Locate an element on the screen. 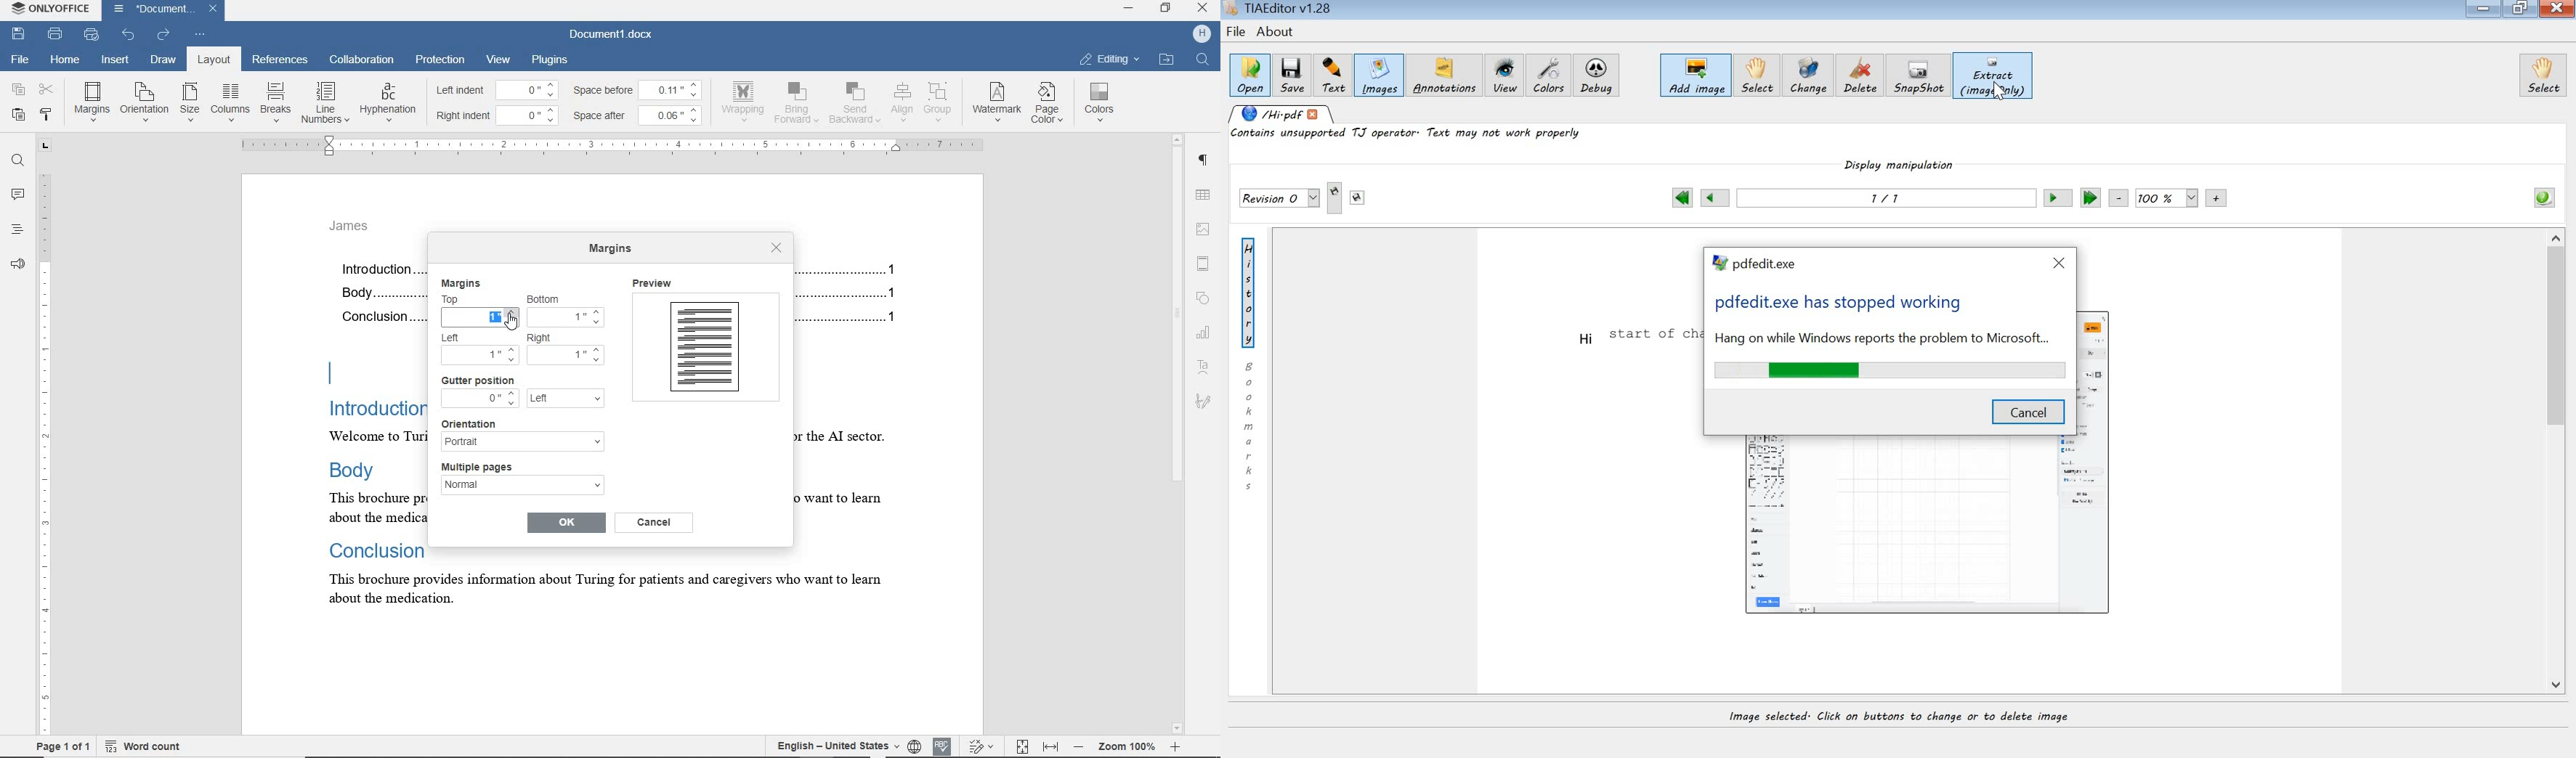  send backward is located at coordinates (854, 105).